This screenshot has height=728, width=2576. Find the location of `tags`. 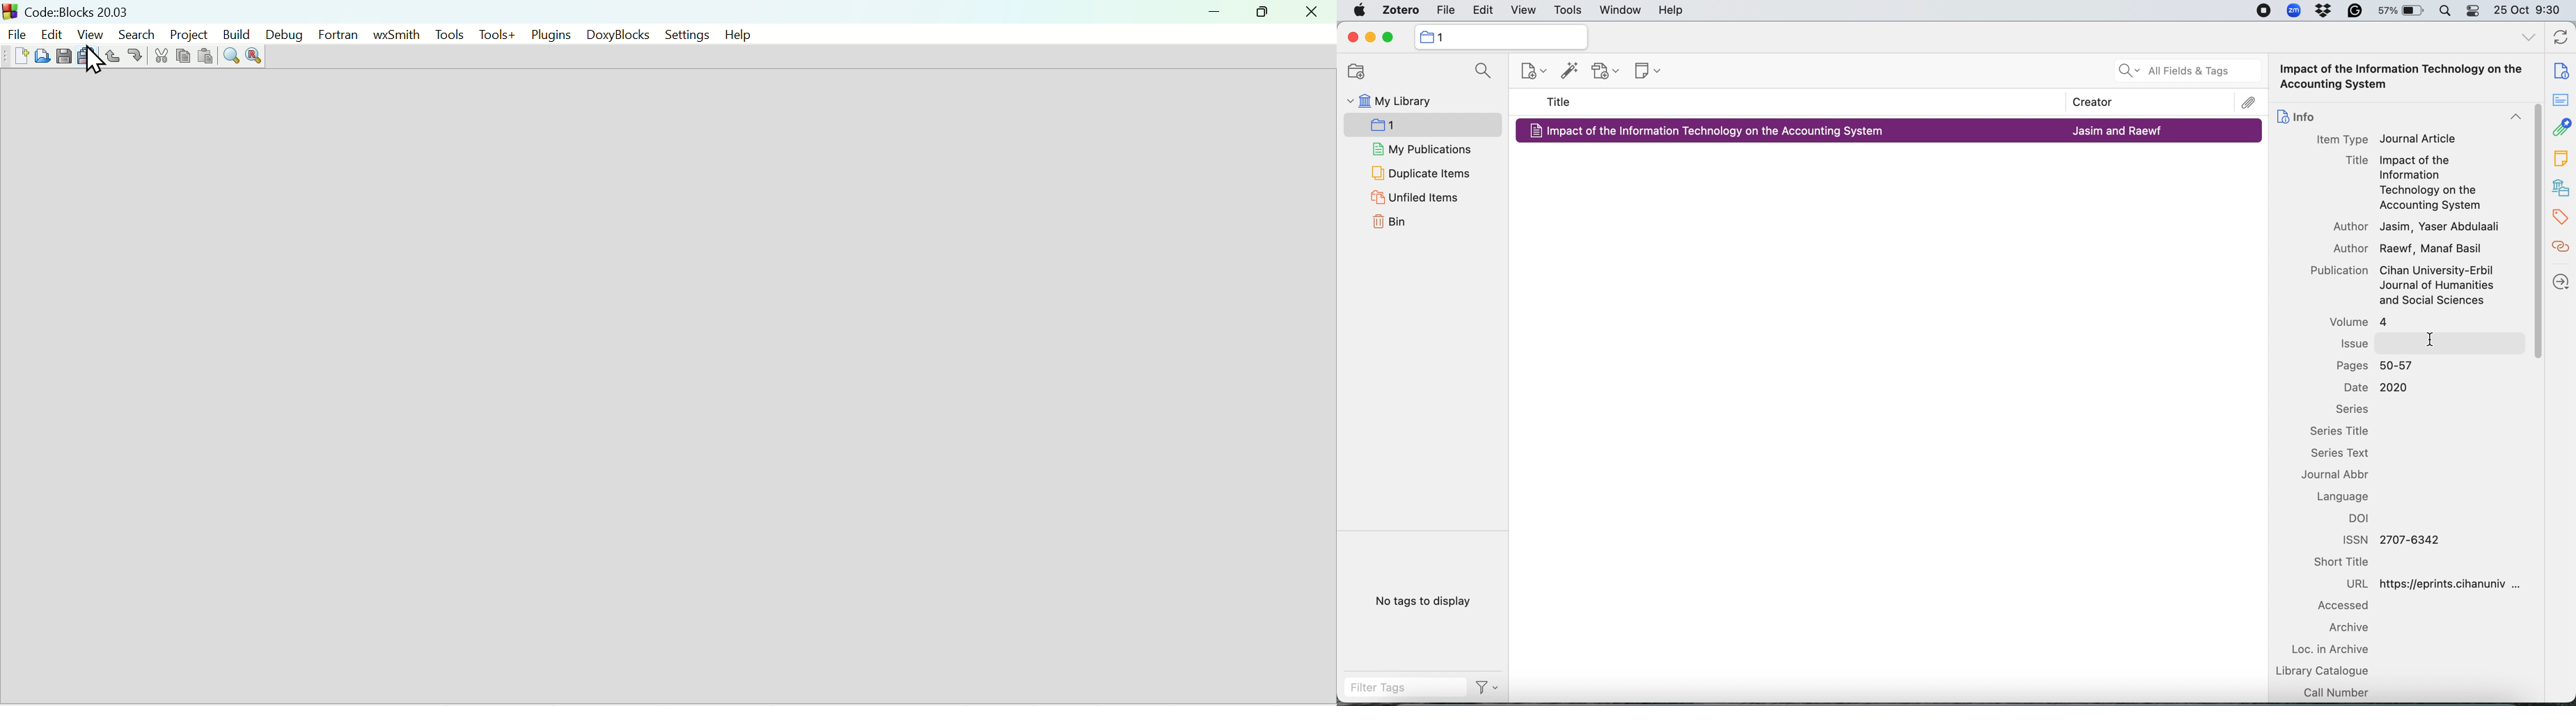

tags is located at coordinates (2559, 159).